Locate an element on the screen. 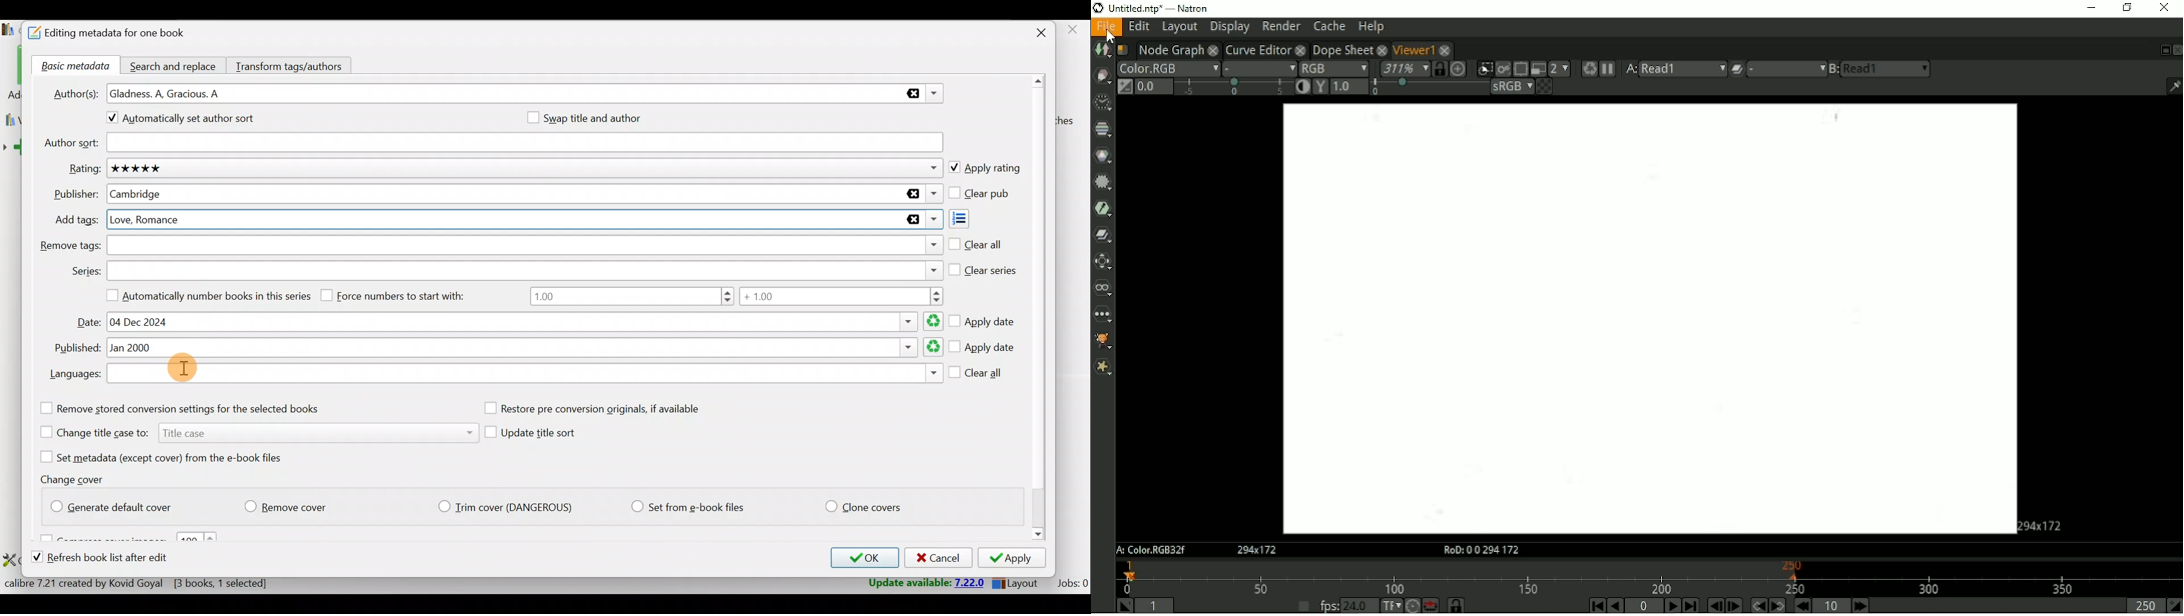  Remove cover is located at coordinates (293, 504).